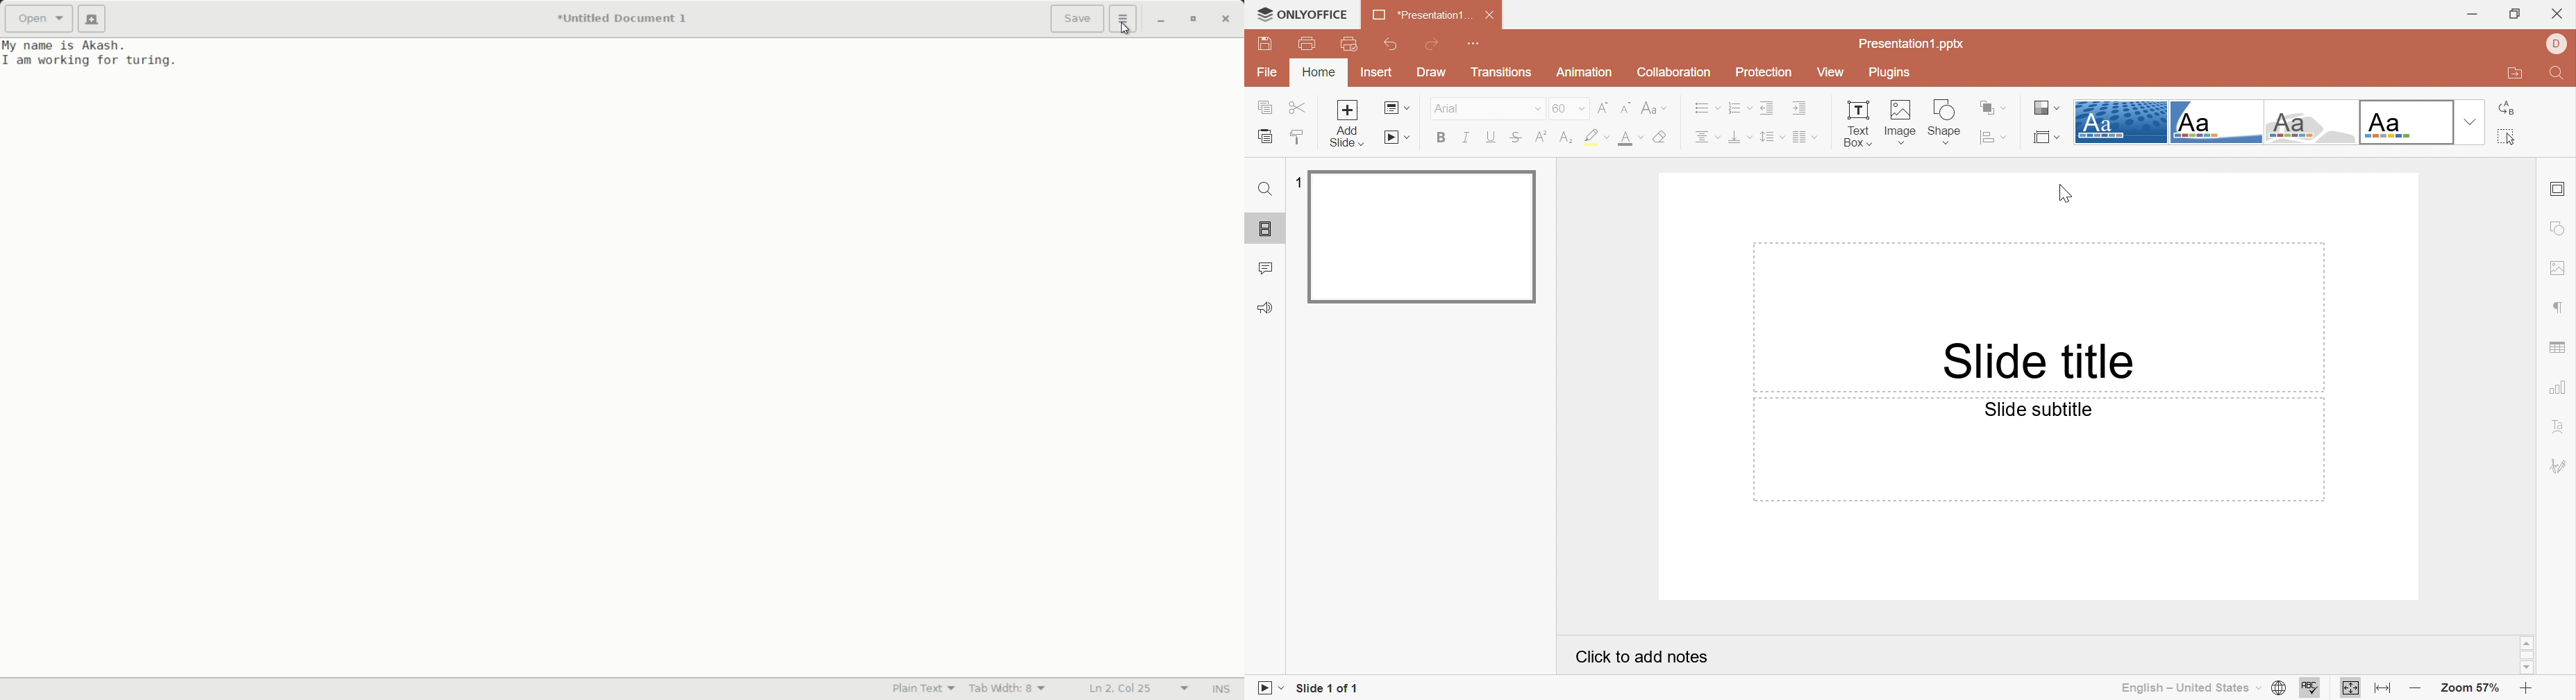  What do you see at coordinates (2382, 691) in the screenshot?
I see `Fit to width` at bounding box center [2382, 691].